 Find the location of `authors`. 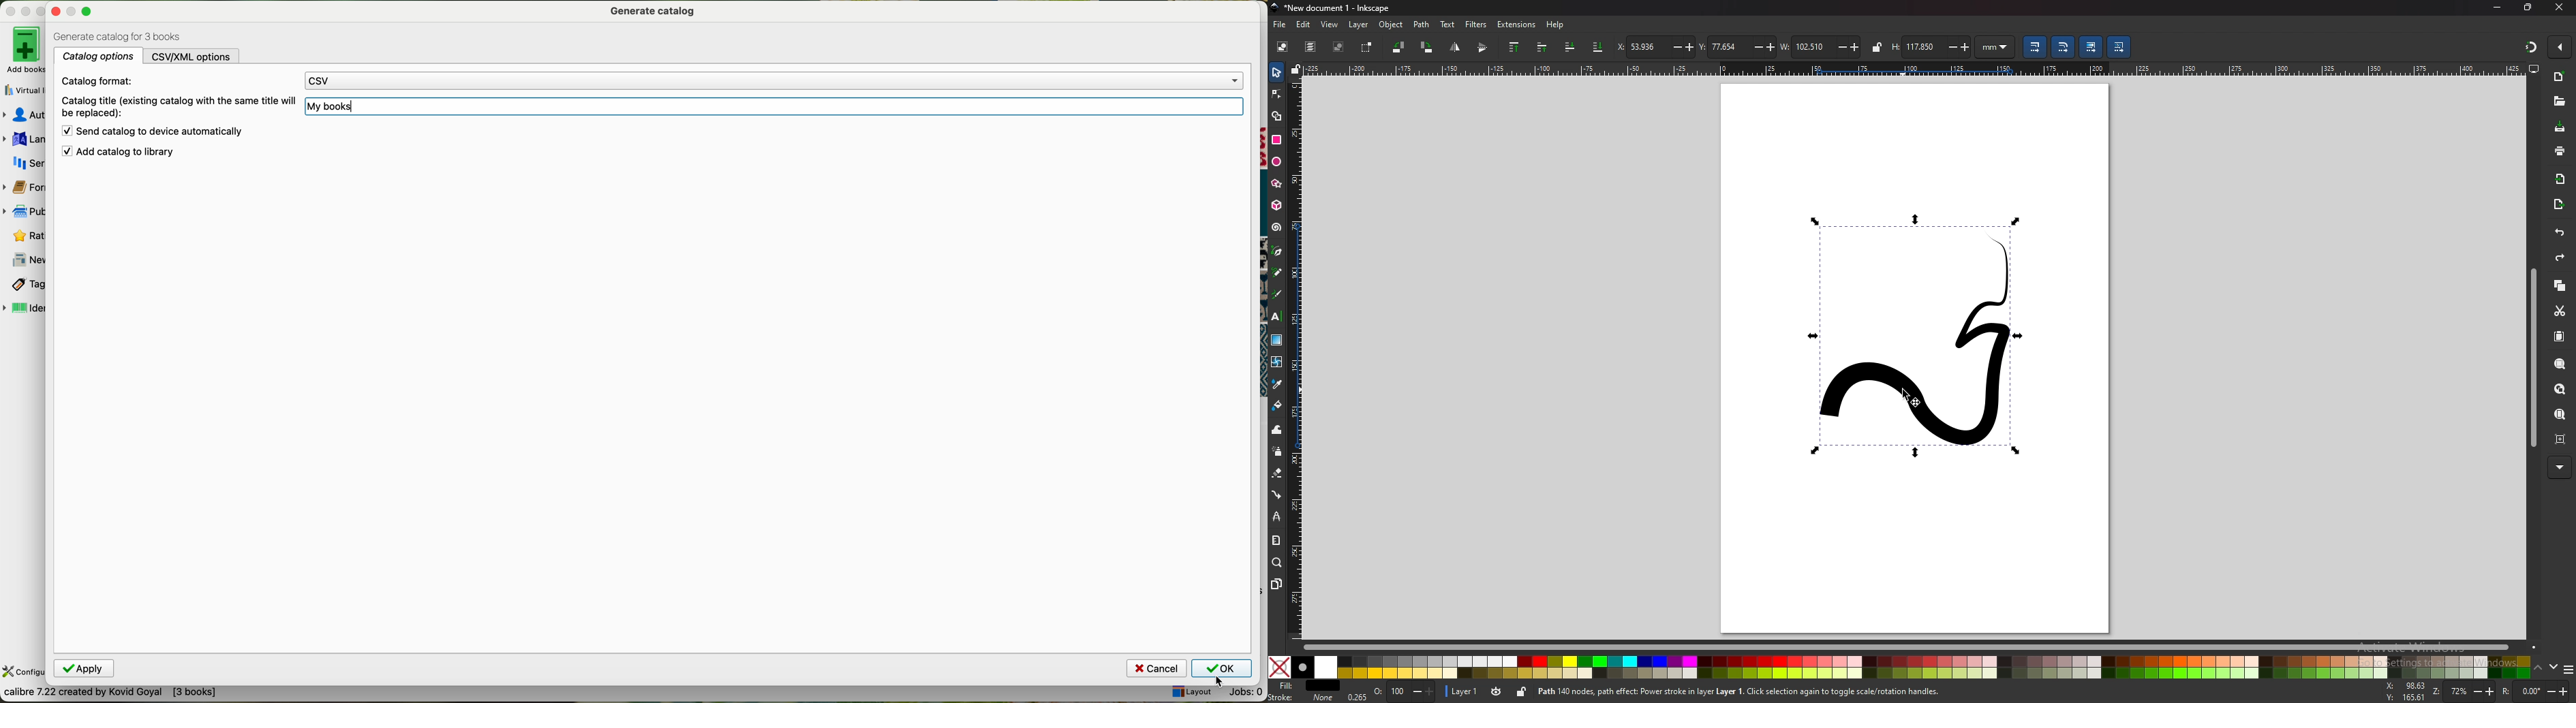

authors is located at coordinates (22, 116).